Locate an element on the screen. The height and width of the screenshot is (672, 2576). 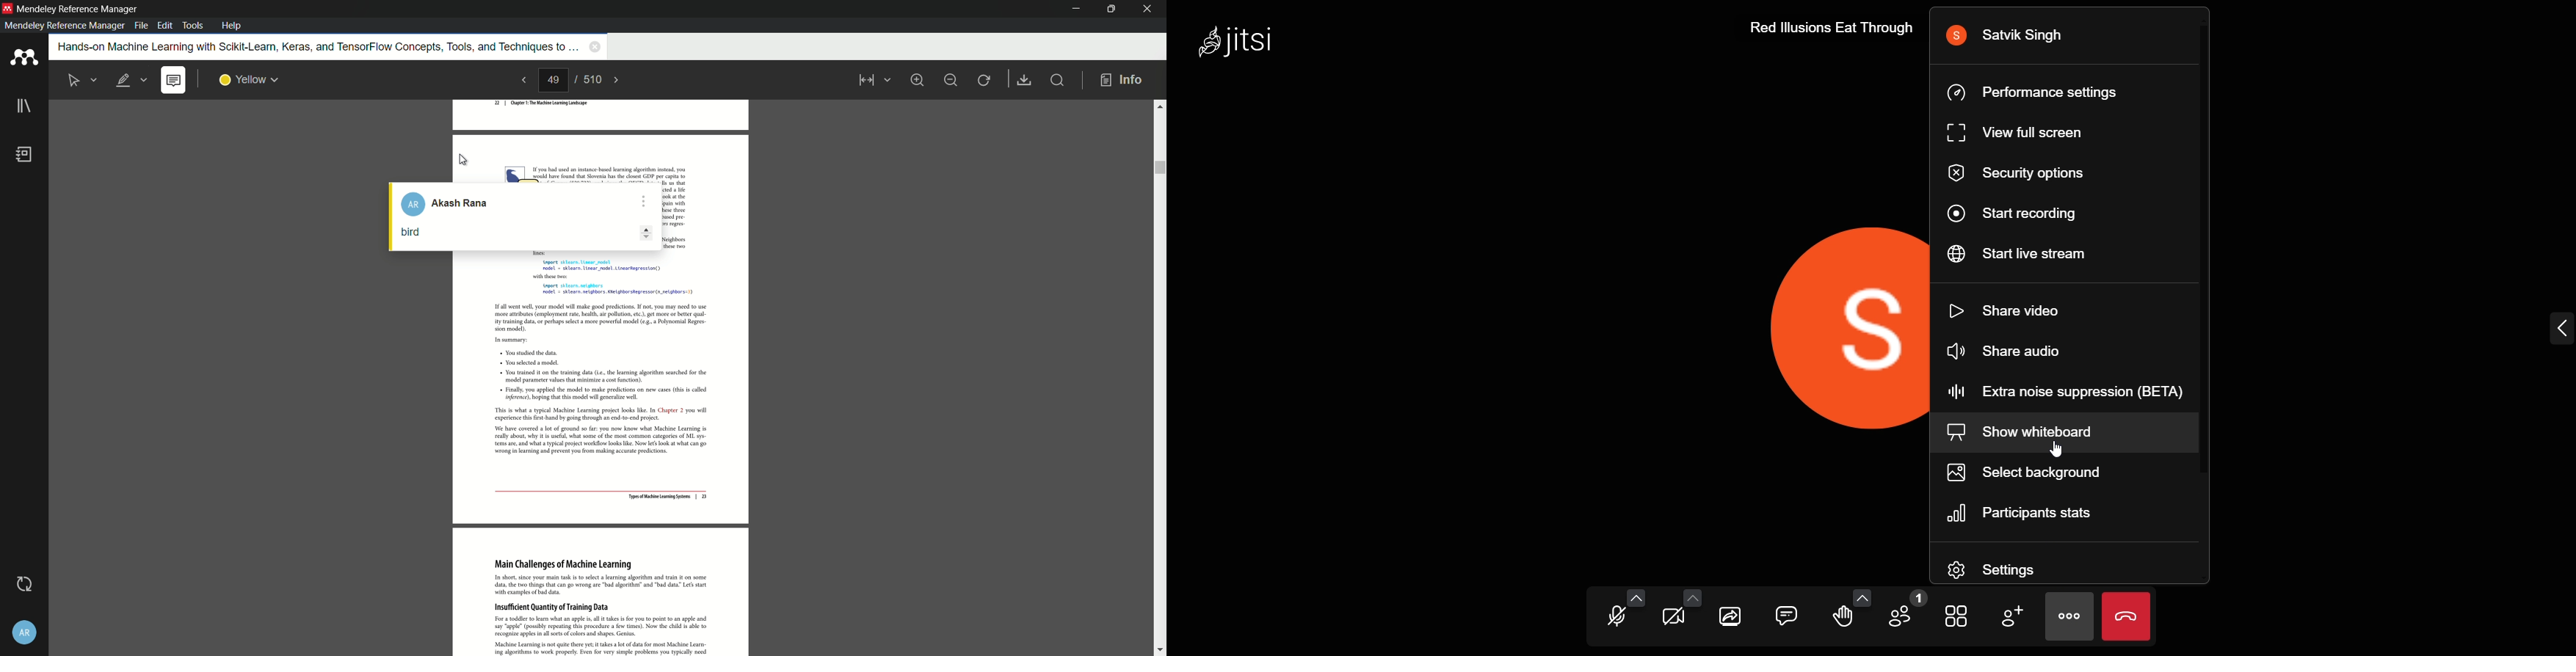
save is located at coordinates (1026, 80).